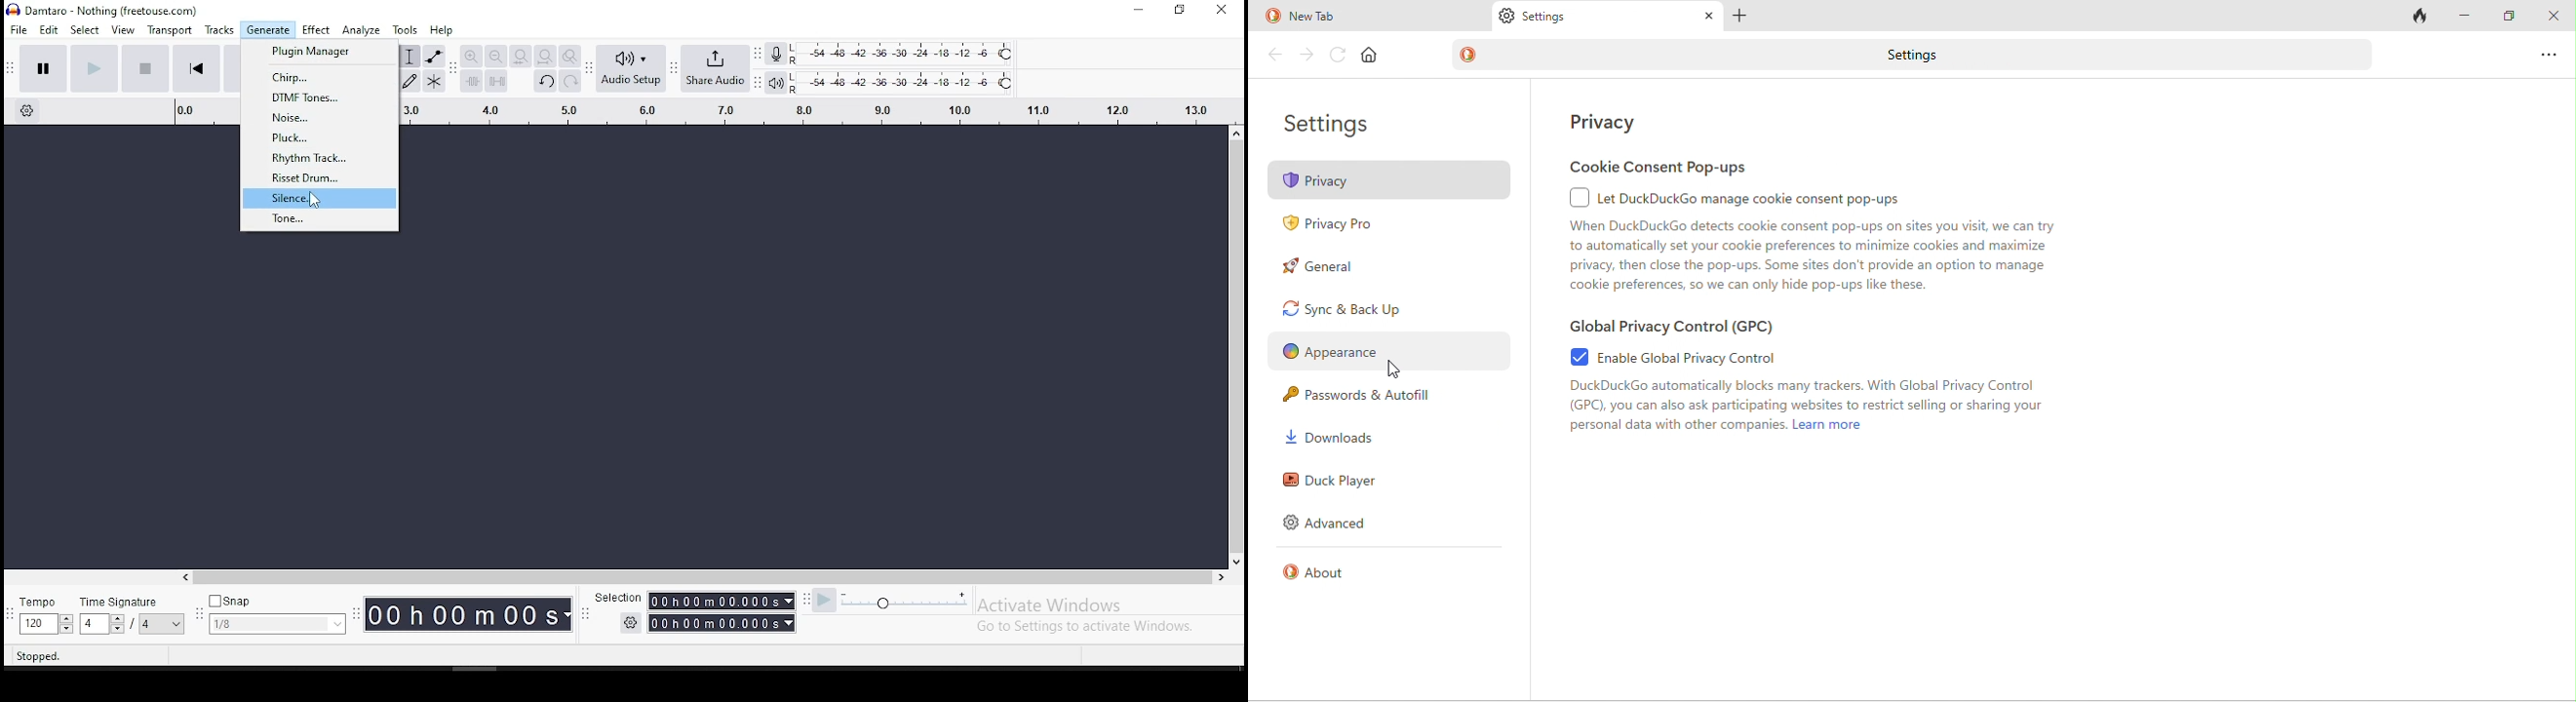  What do you see at coordinates (35, 656) in the screenshot?
I see `stopped` at bounding box center [35, 656].